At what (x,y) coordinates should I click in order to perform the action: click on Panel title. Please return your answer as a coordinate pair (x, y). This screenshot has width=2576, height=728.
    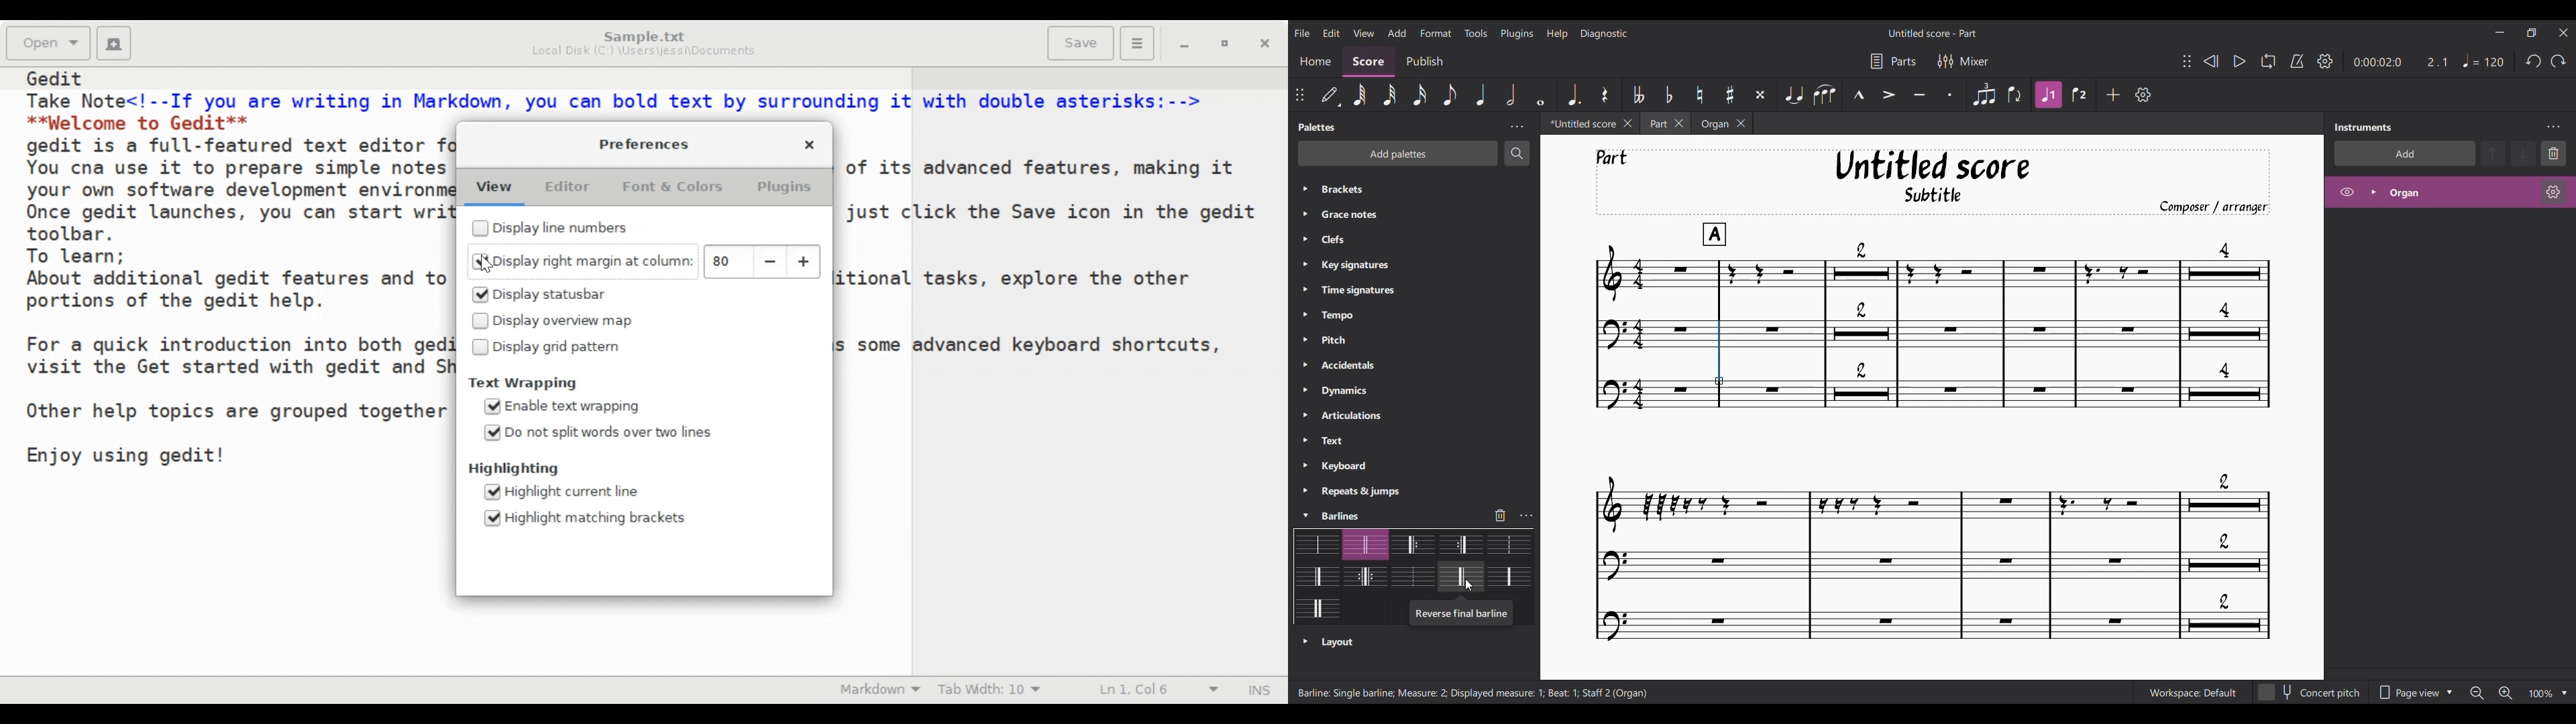
    Looking at the image, I should click on (2363, 127).